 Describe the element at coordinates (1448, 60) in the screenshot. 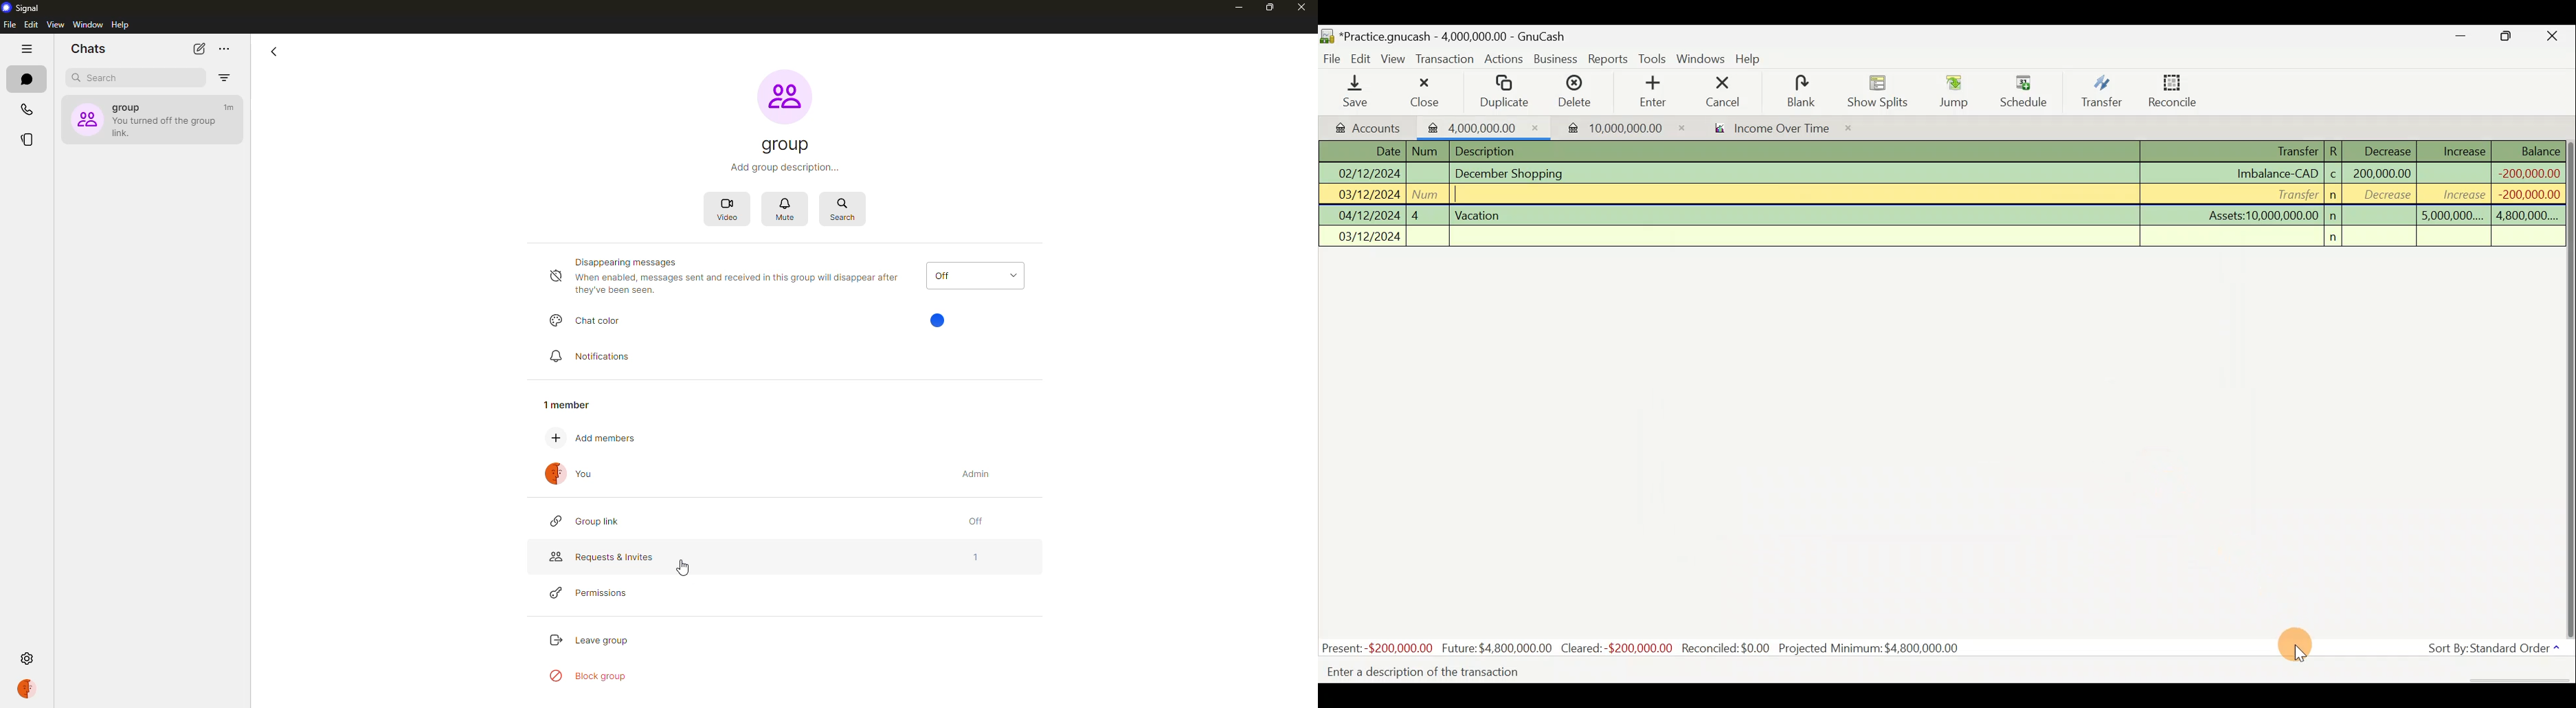

I see `Transaction` at that location.